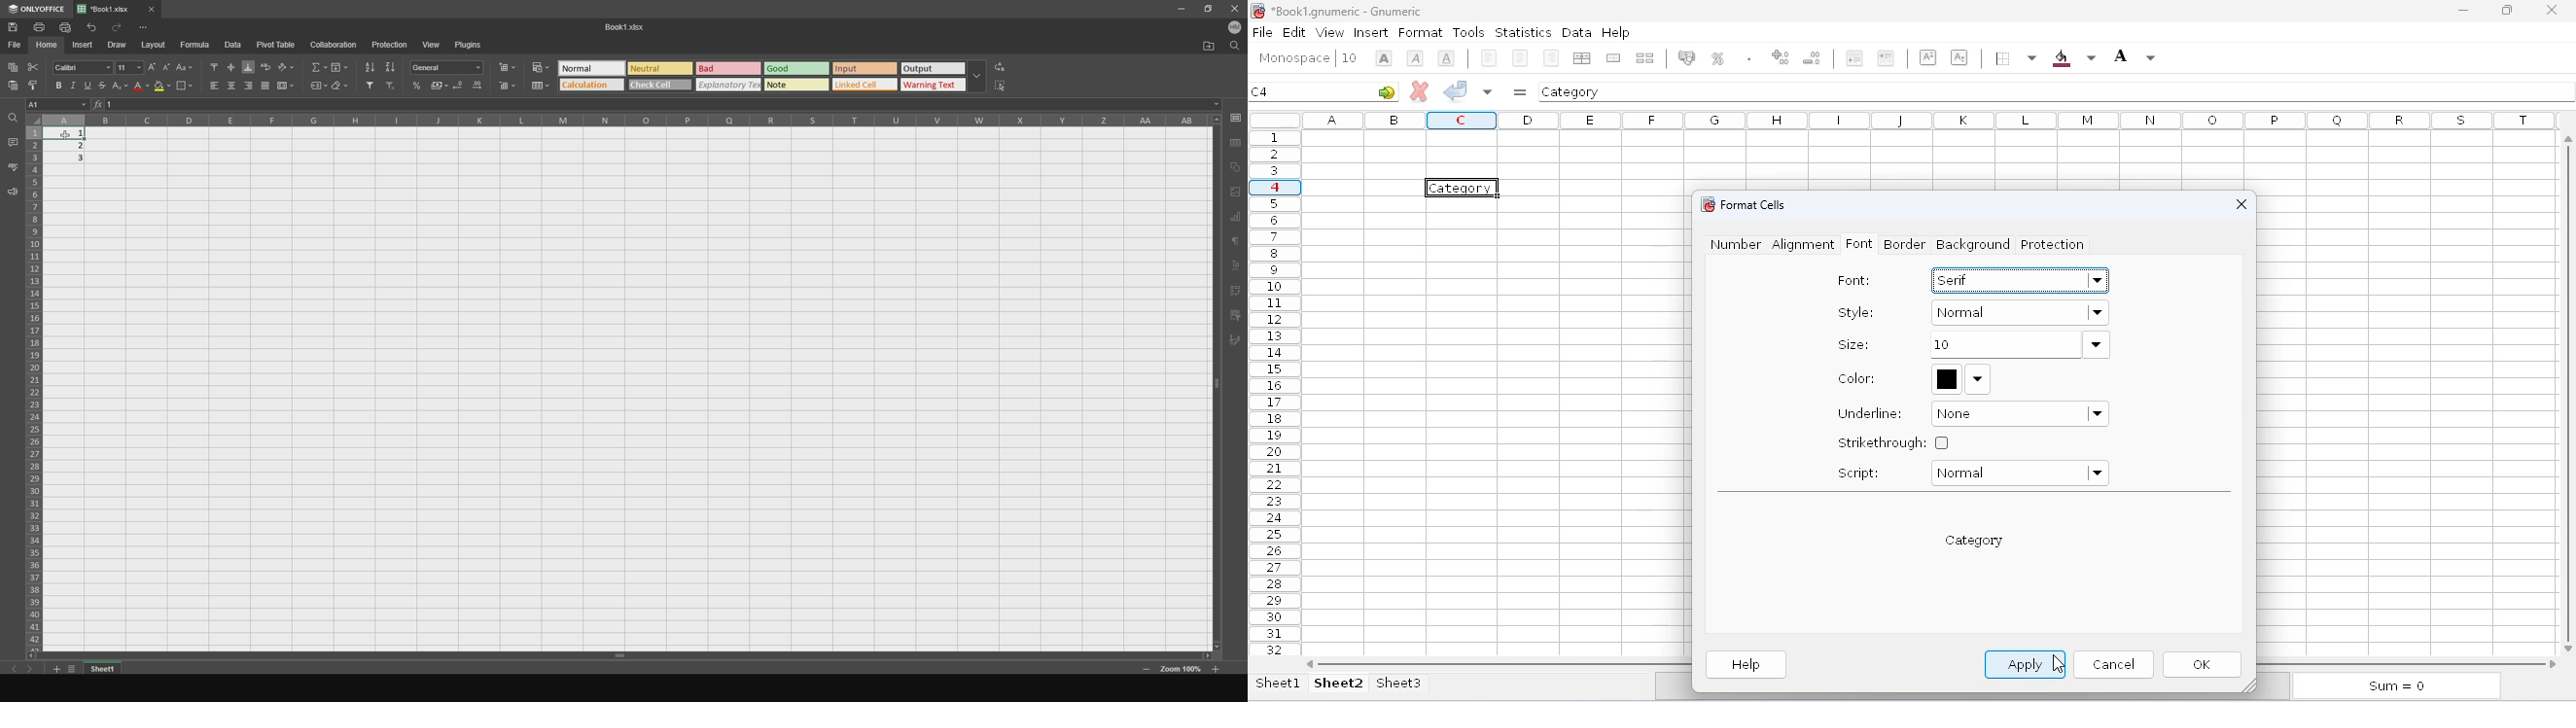  What do you see at coordinates (11, 194) in the screenshot?
I see `feedback and support` at bounding box center [11, 194].